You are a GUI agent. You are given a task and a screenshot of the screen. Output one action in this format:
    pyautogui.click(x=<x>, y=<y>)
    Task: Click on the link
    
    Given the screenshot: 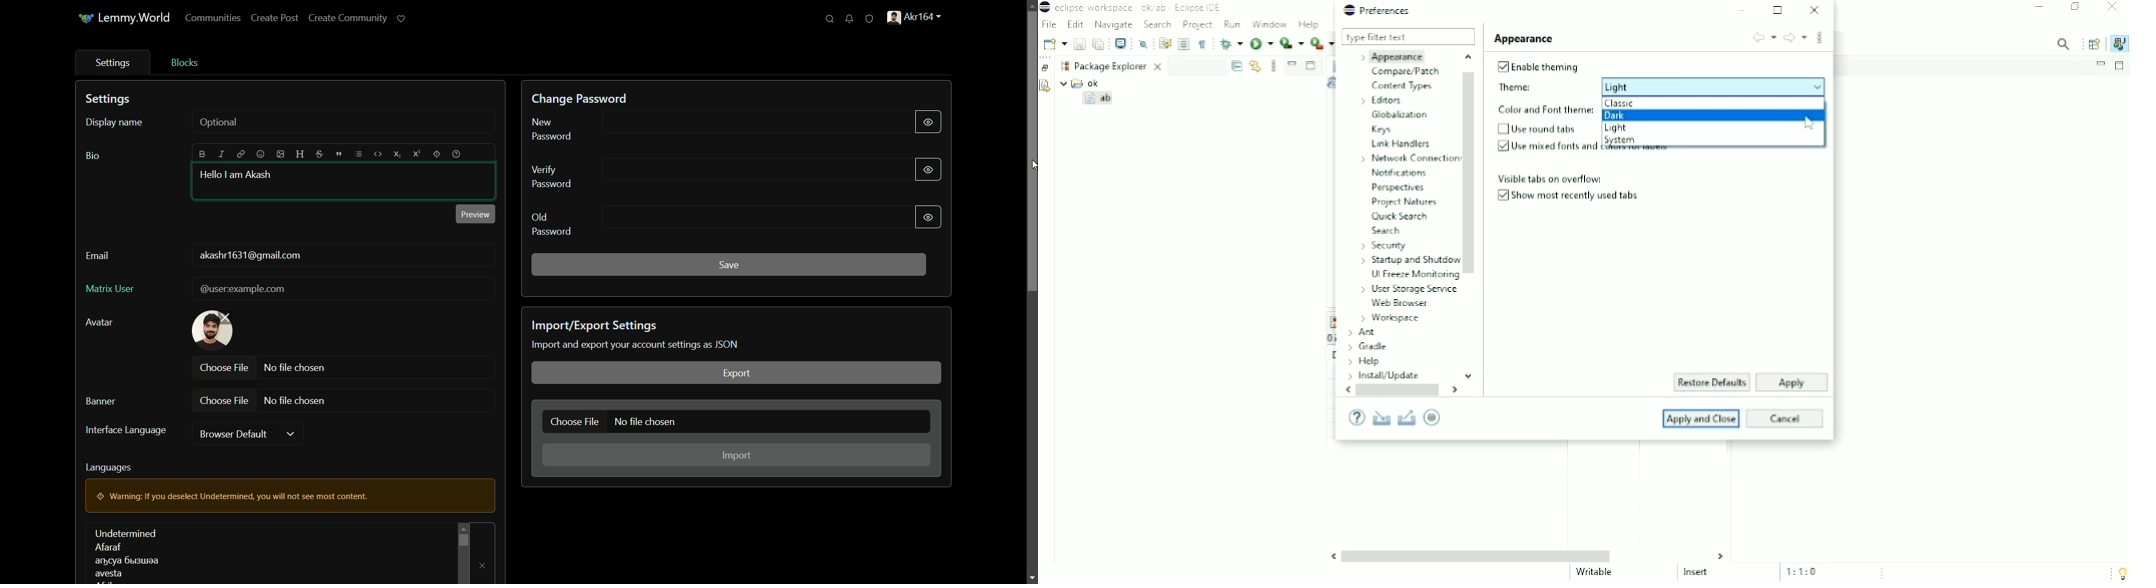 What is the action you would take?
    pyautogui.click(x=242, y=154)
    